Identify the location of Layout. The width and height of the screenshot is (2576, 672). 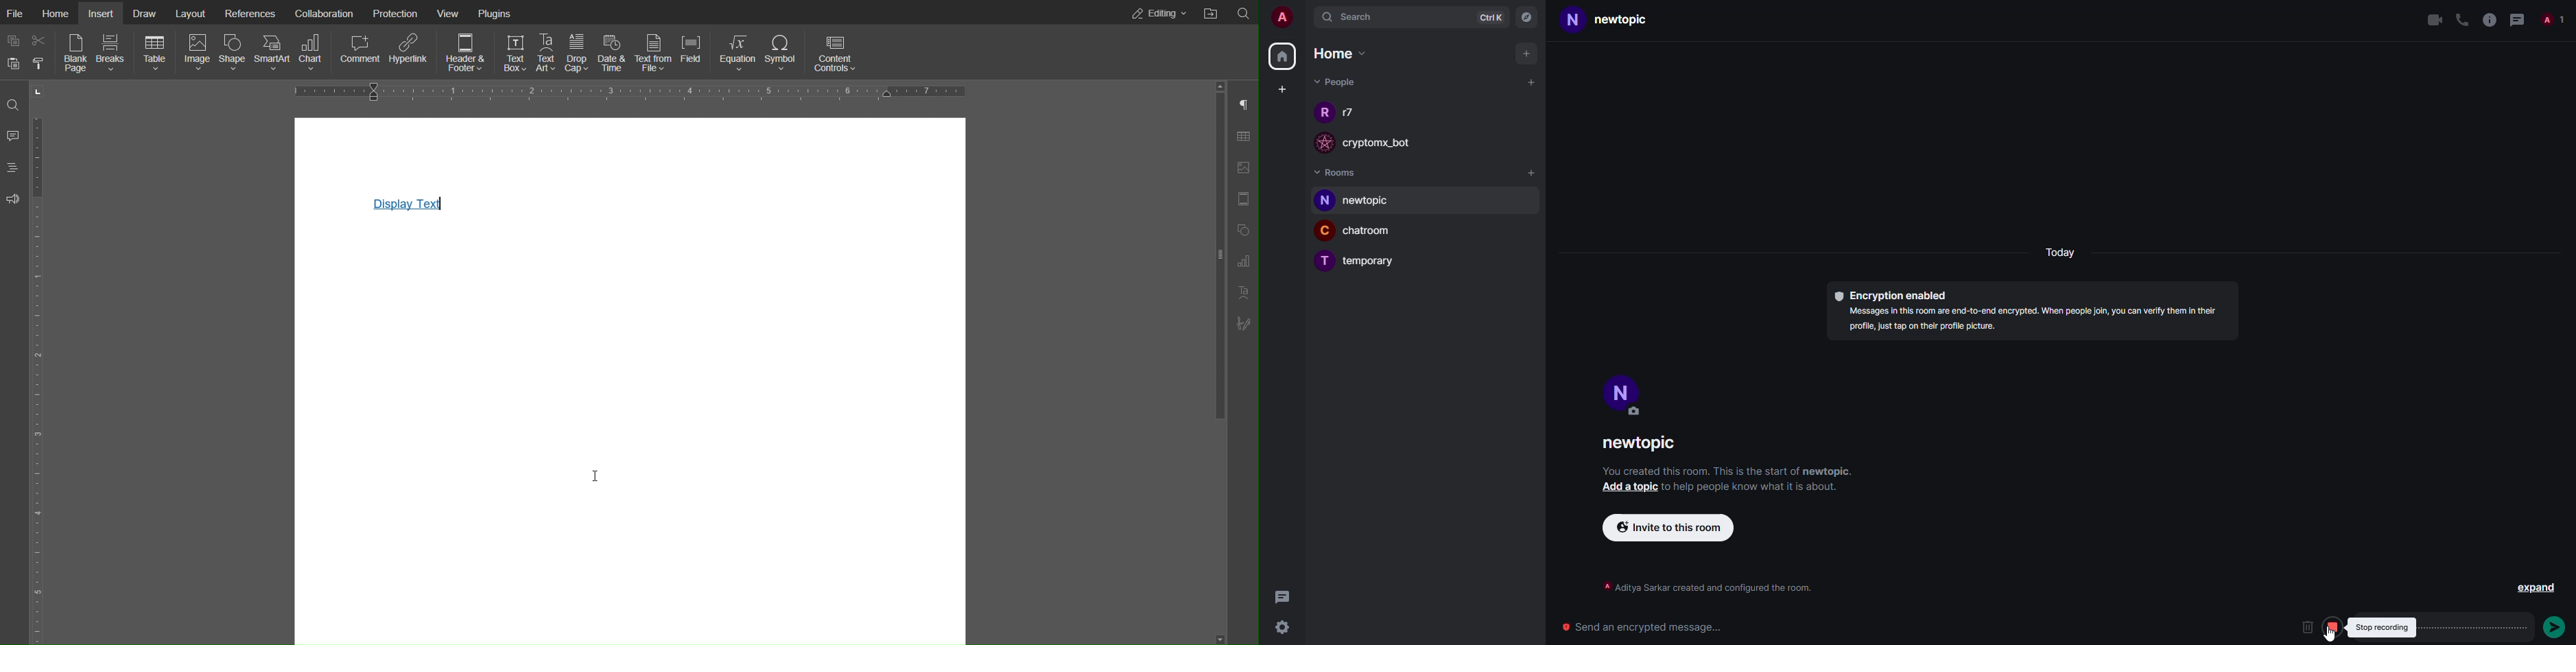
(192, 13).